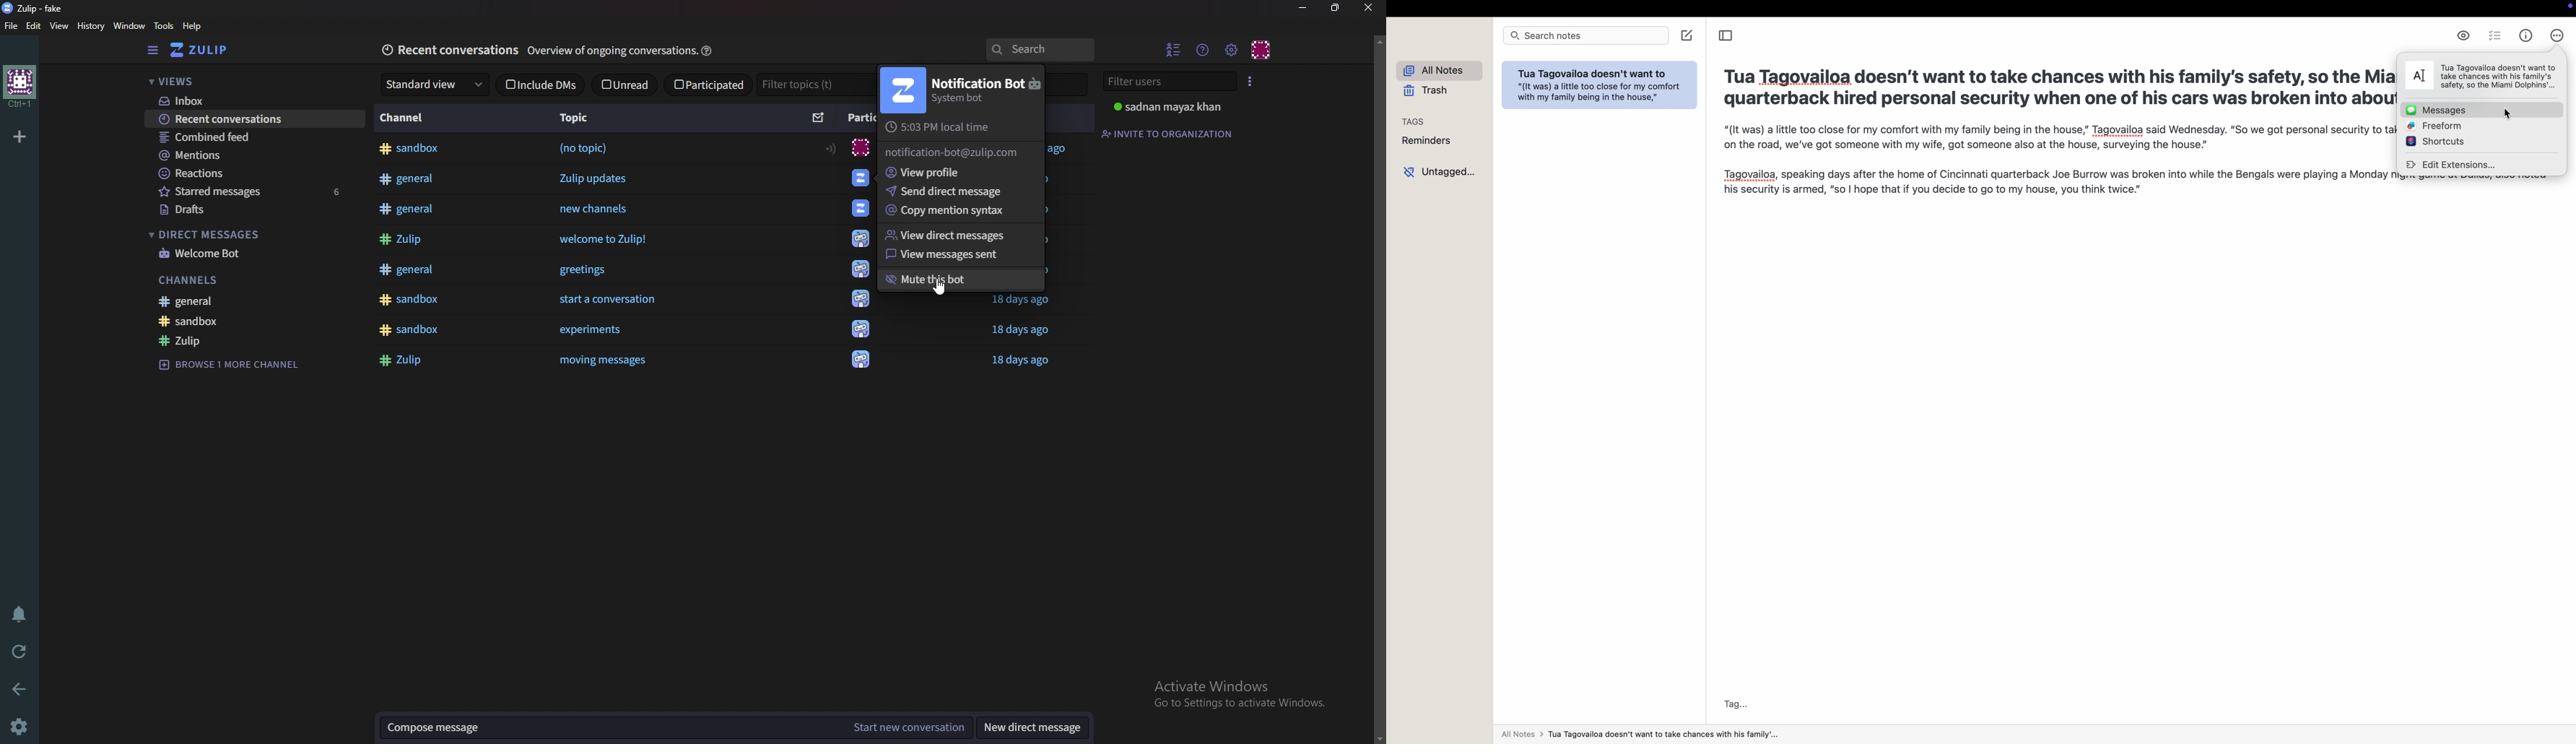 This screenshot has height=756, width=2576. I want to click on Tools, so click(164, 26).